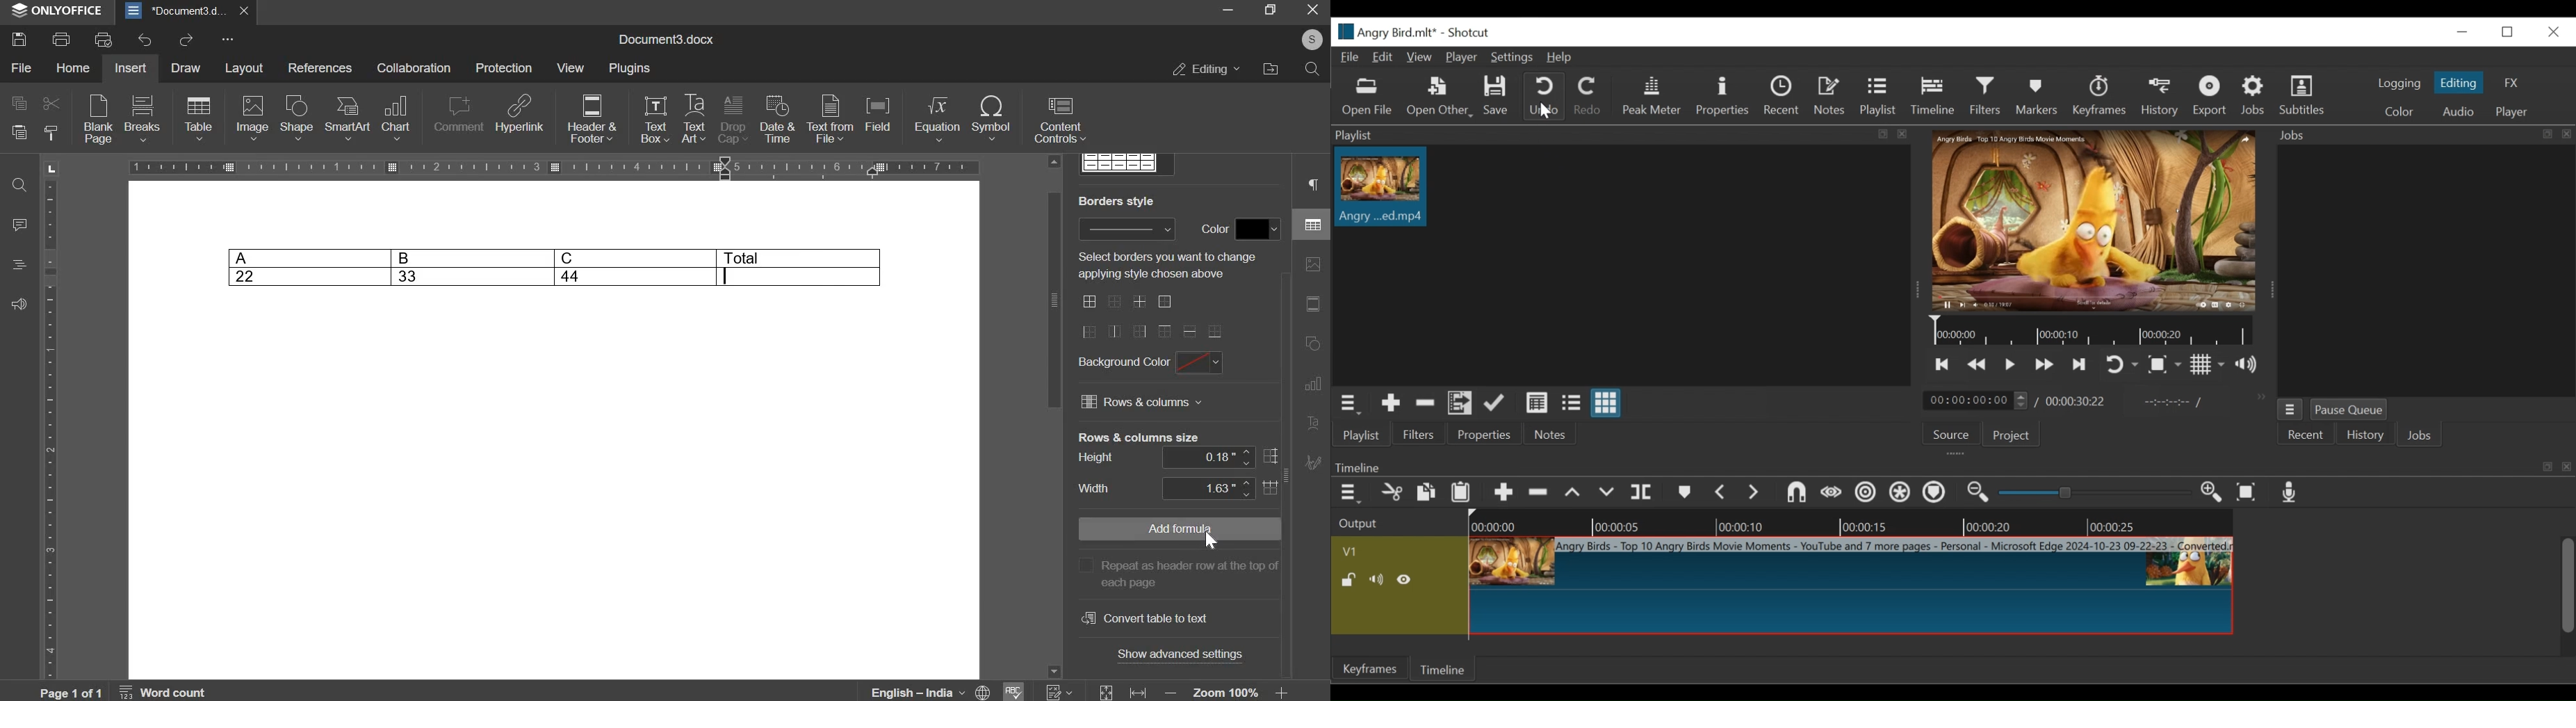 The image size is (2576, 728). What do you see at coordinates (2422, 437) in the screenshot?
I see `Jobs` at bounding box center [2422, 437].